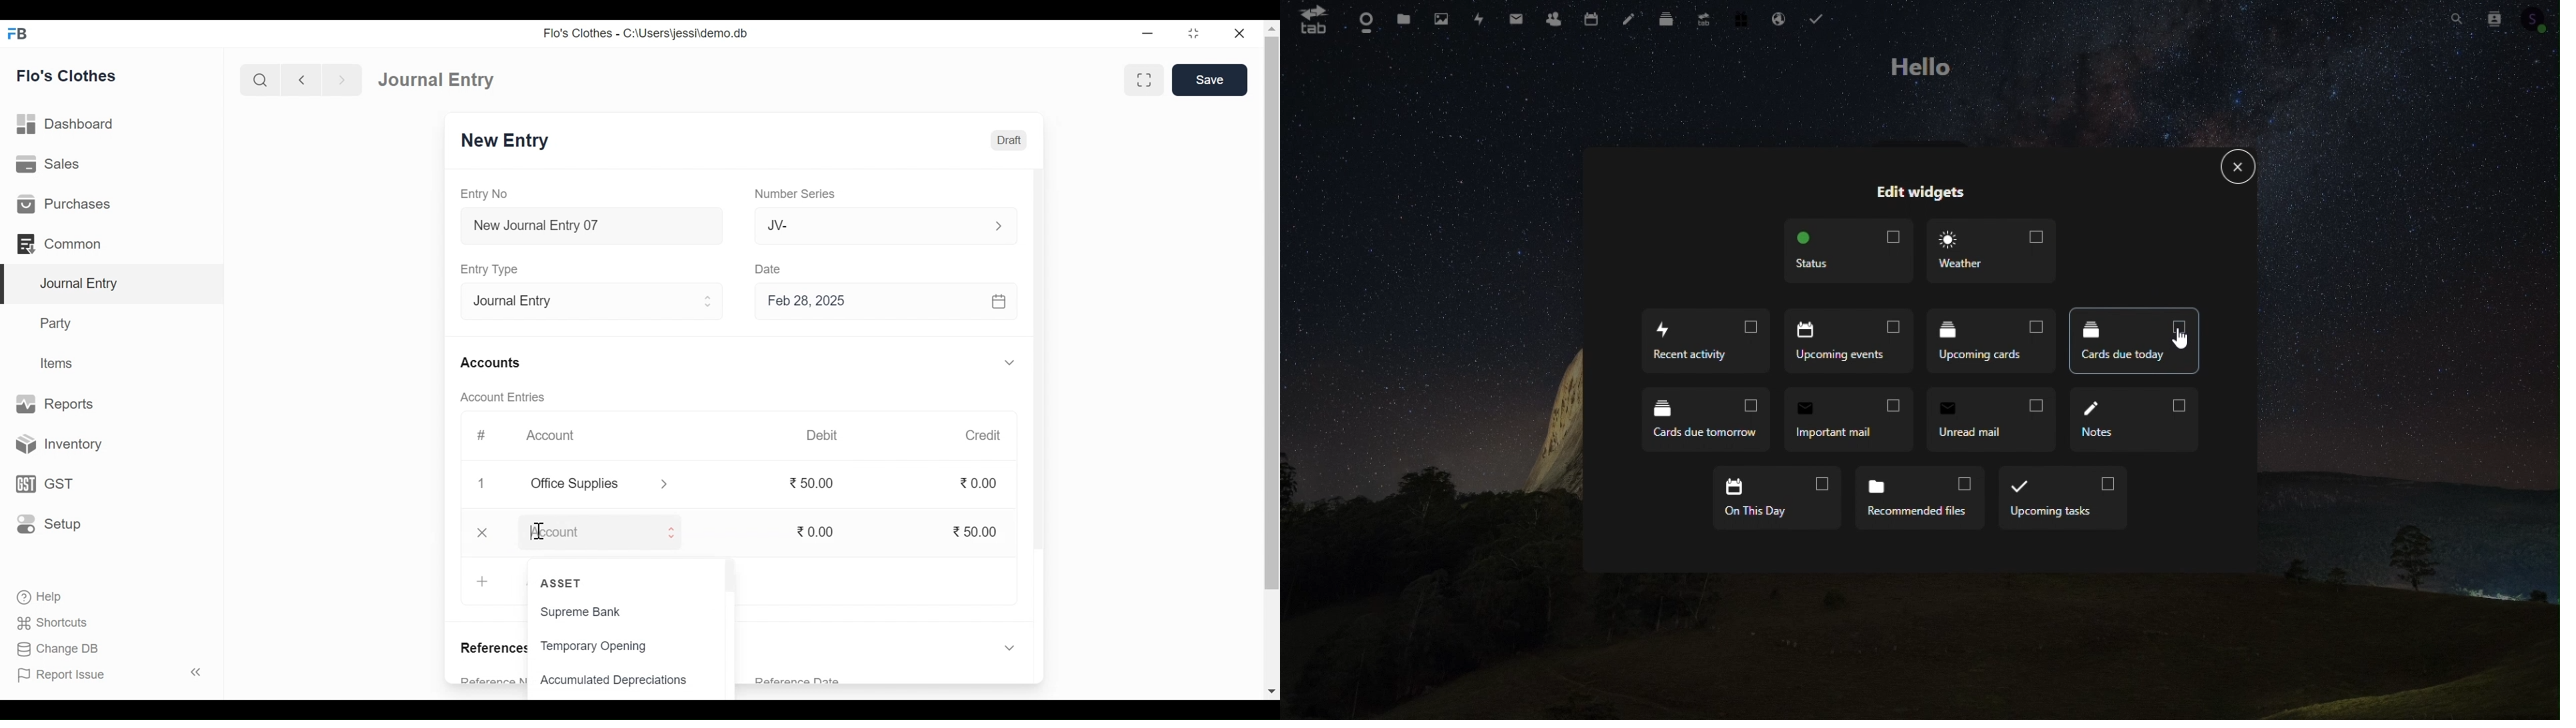  What do you see at coordinates (2236, 168) in the screenshot?
I see `Close` at bounding box center [2236, 168].